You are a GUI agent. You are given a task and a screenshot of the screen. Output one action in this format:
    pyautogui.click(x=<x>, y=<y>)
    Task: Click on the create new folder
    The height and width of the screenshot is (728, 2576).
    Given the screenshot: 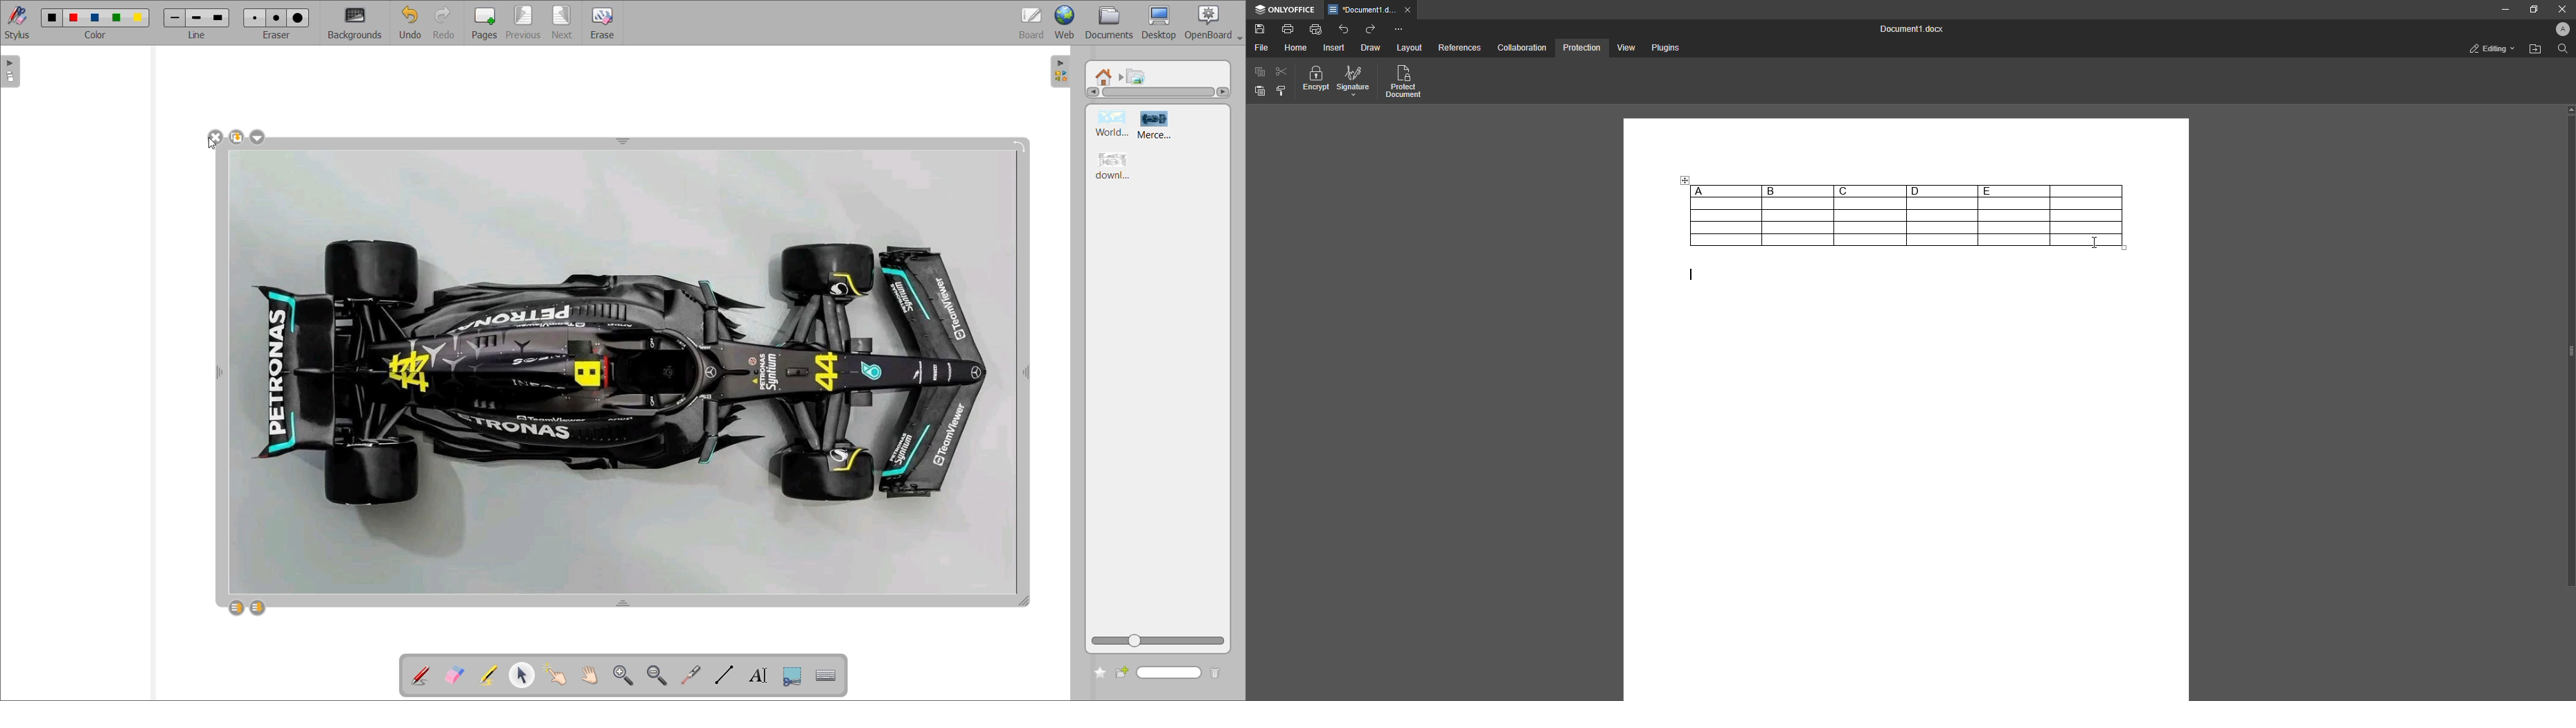 What is the action you would take?
    pyautogui.click(x=1122, y=675)
    